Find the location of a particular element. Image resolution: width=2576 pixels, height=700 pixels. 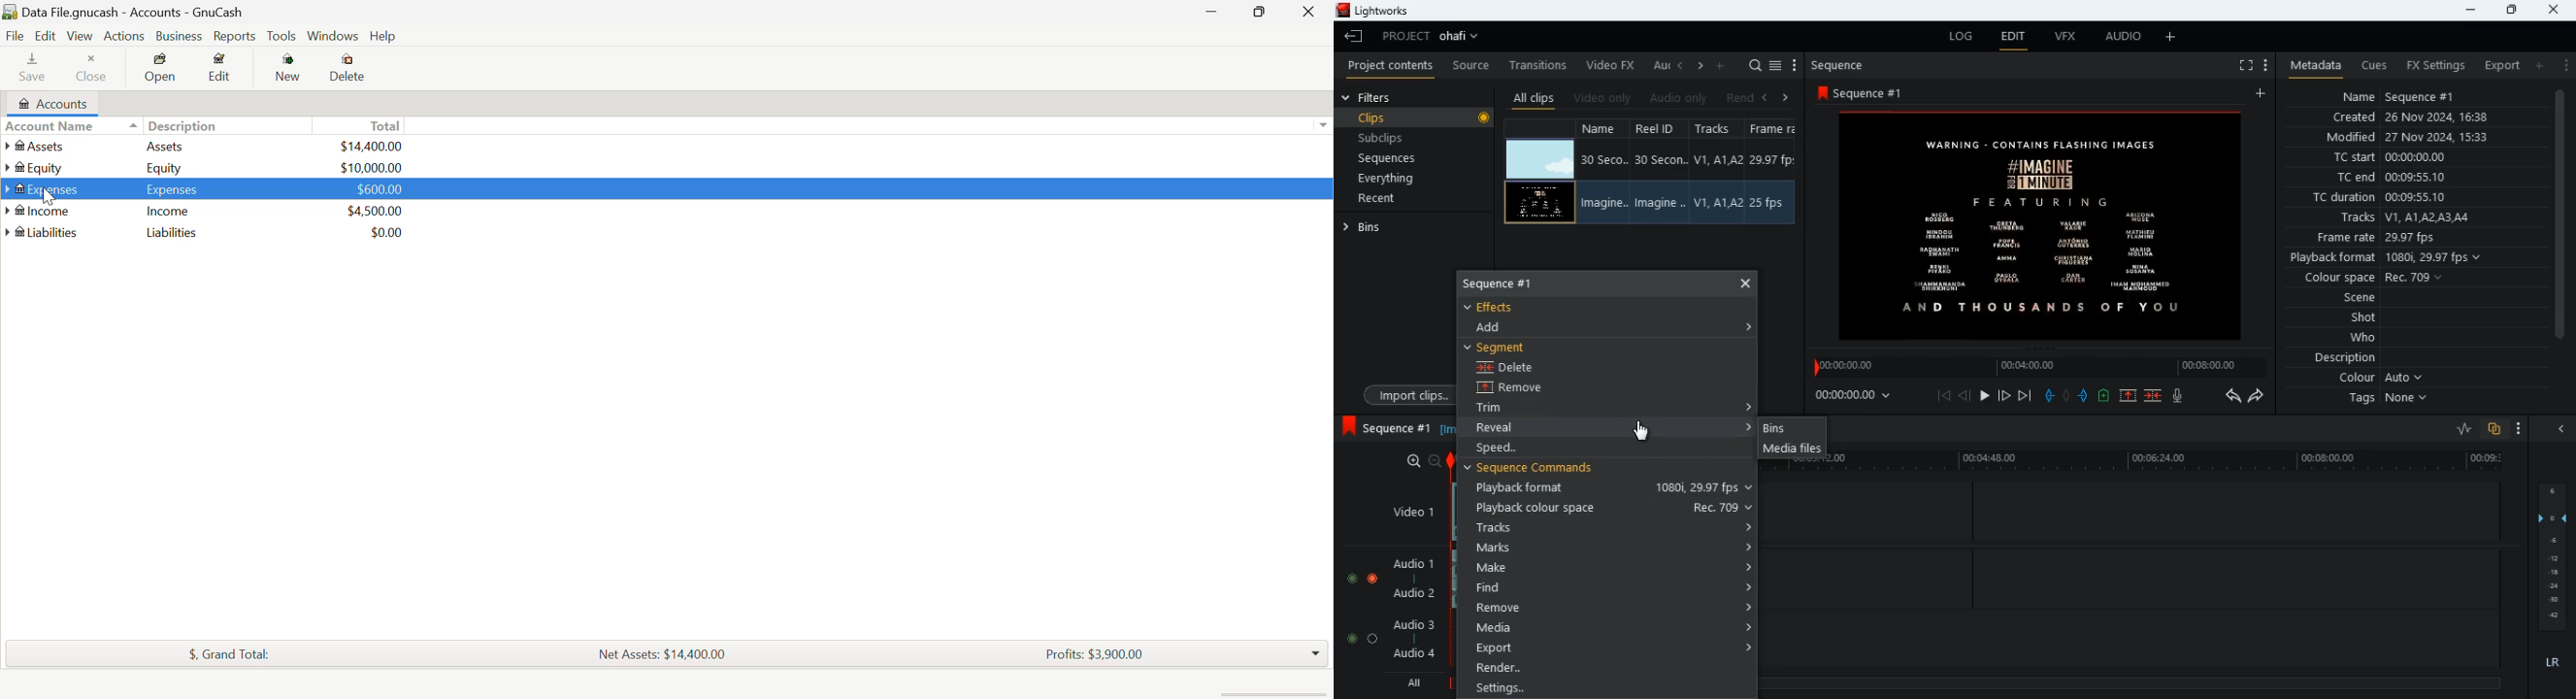

forward is located at coordinates (2003, 395).